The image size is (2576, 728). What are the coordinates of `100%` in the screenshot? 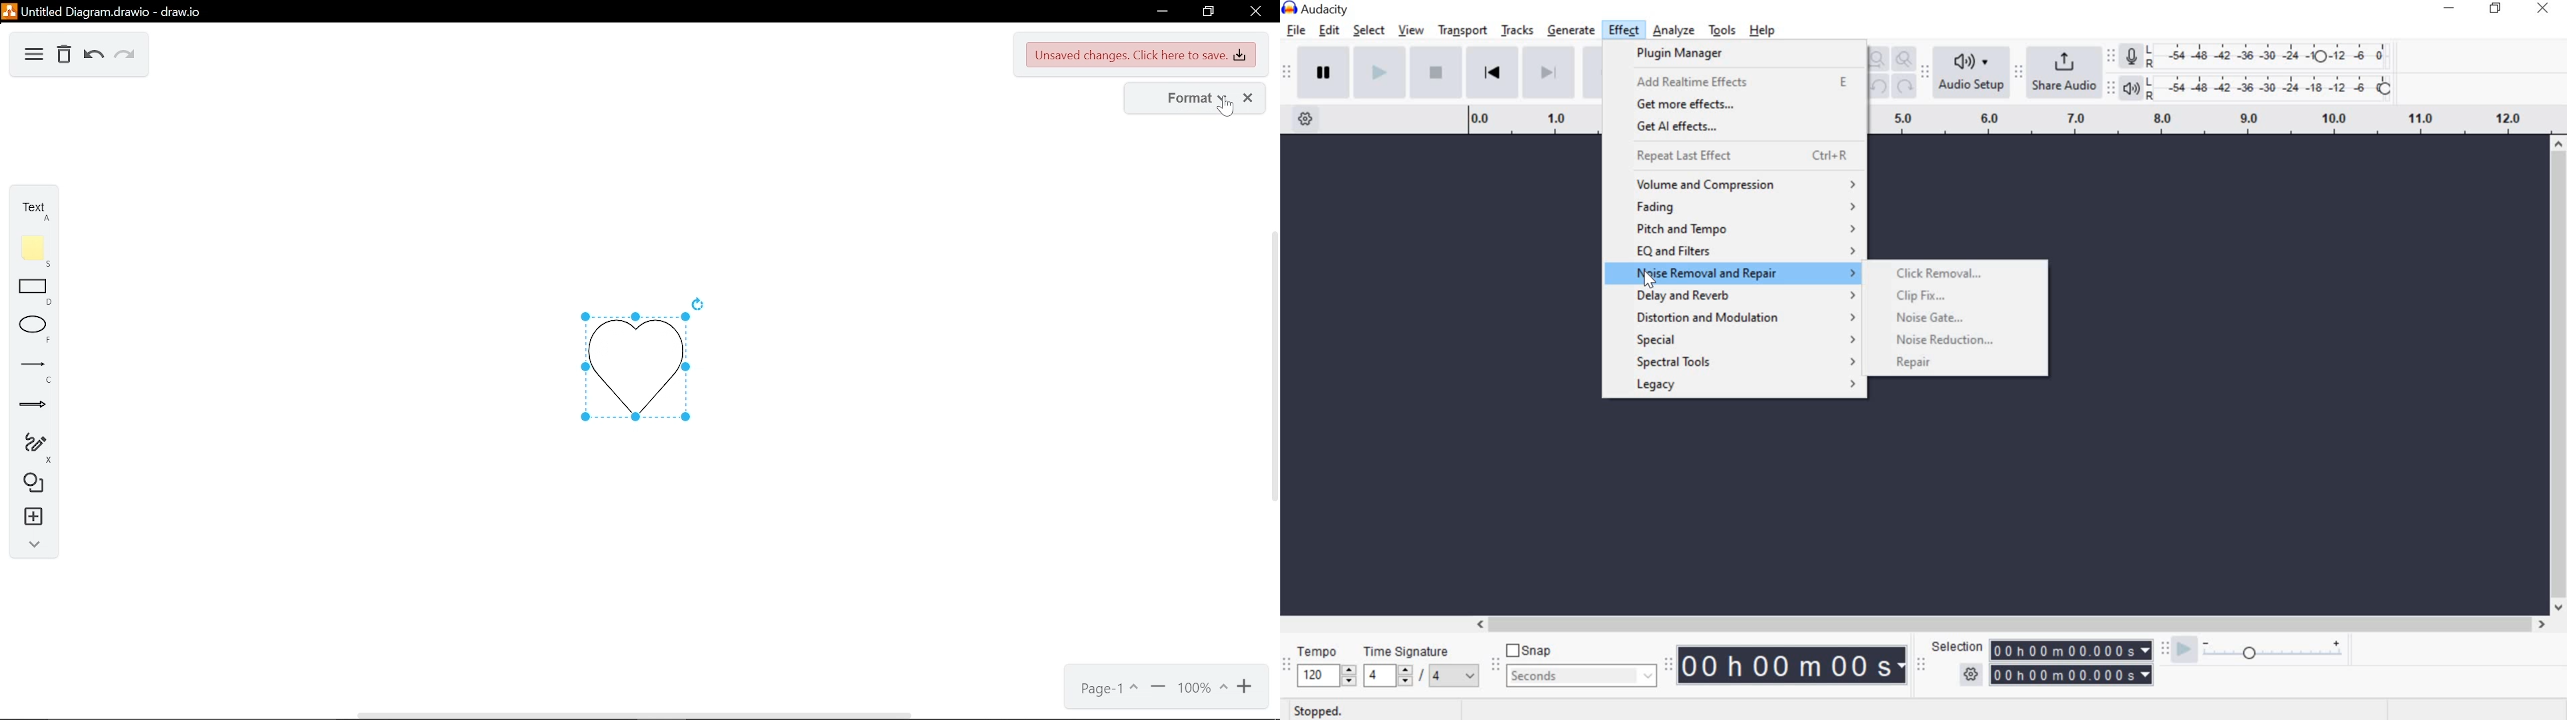 It's located at (1205, 688).